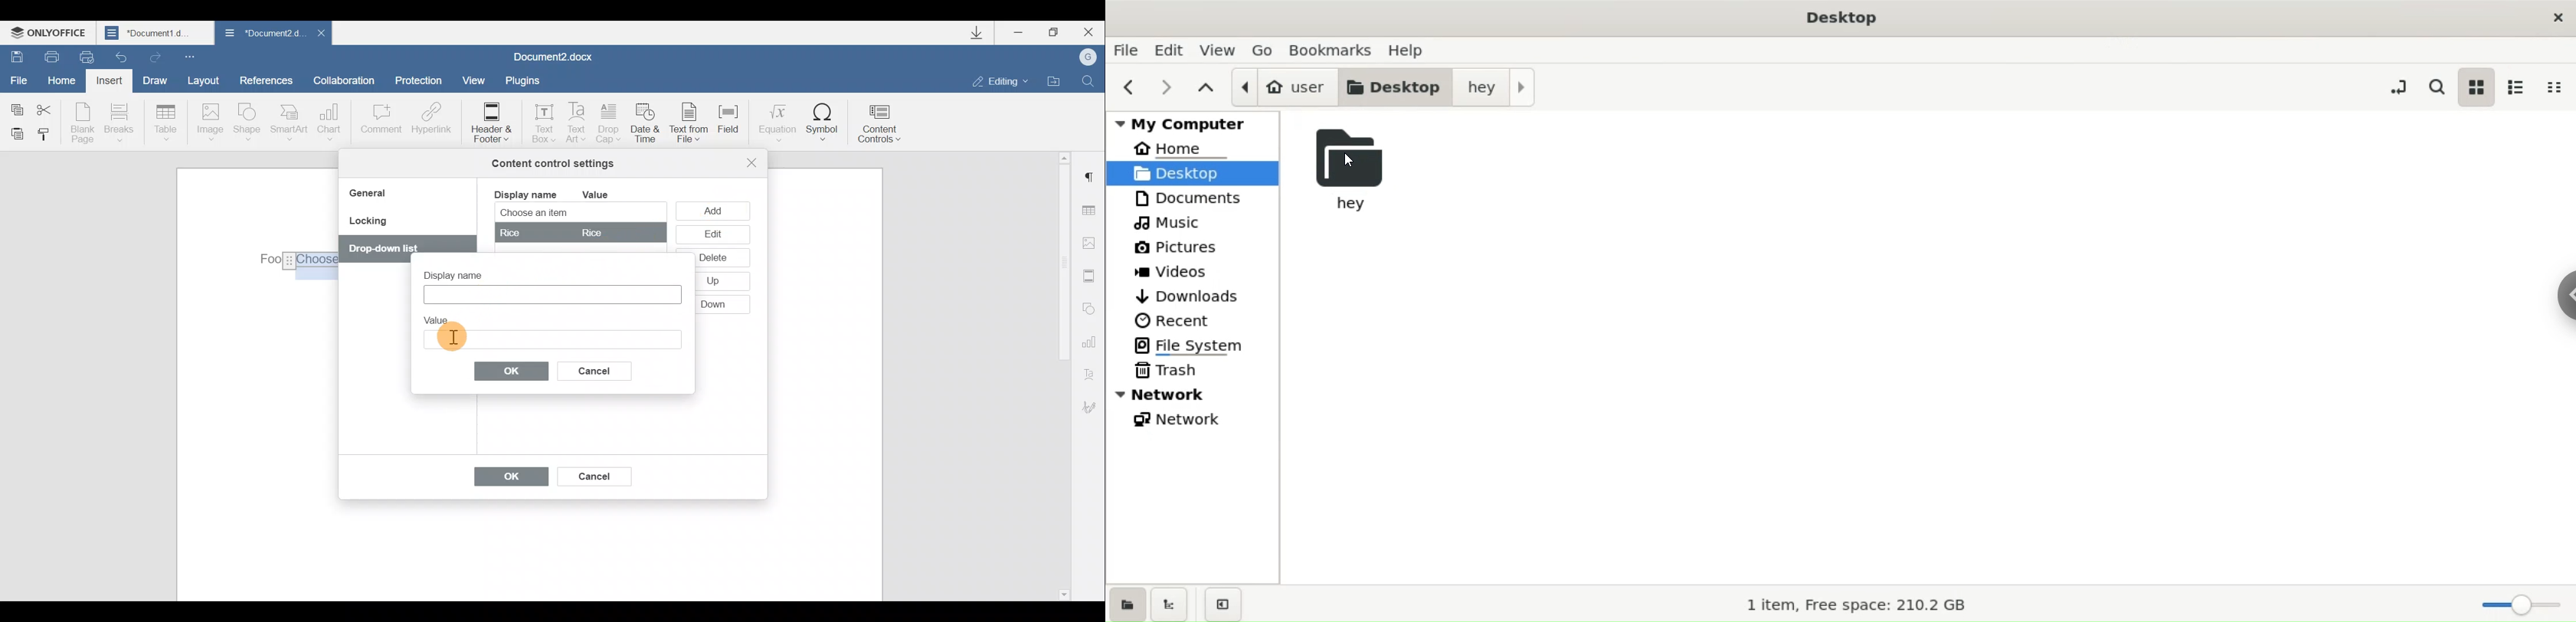  Describe the element at coordinates (1024, 34) in the screenshot. I see `Minimize` at that location.